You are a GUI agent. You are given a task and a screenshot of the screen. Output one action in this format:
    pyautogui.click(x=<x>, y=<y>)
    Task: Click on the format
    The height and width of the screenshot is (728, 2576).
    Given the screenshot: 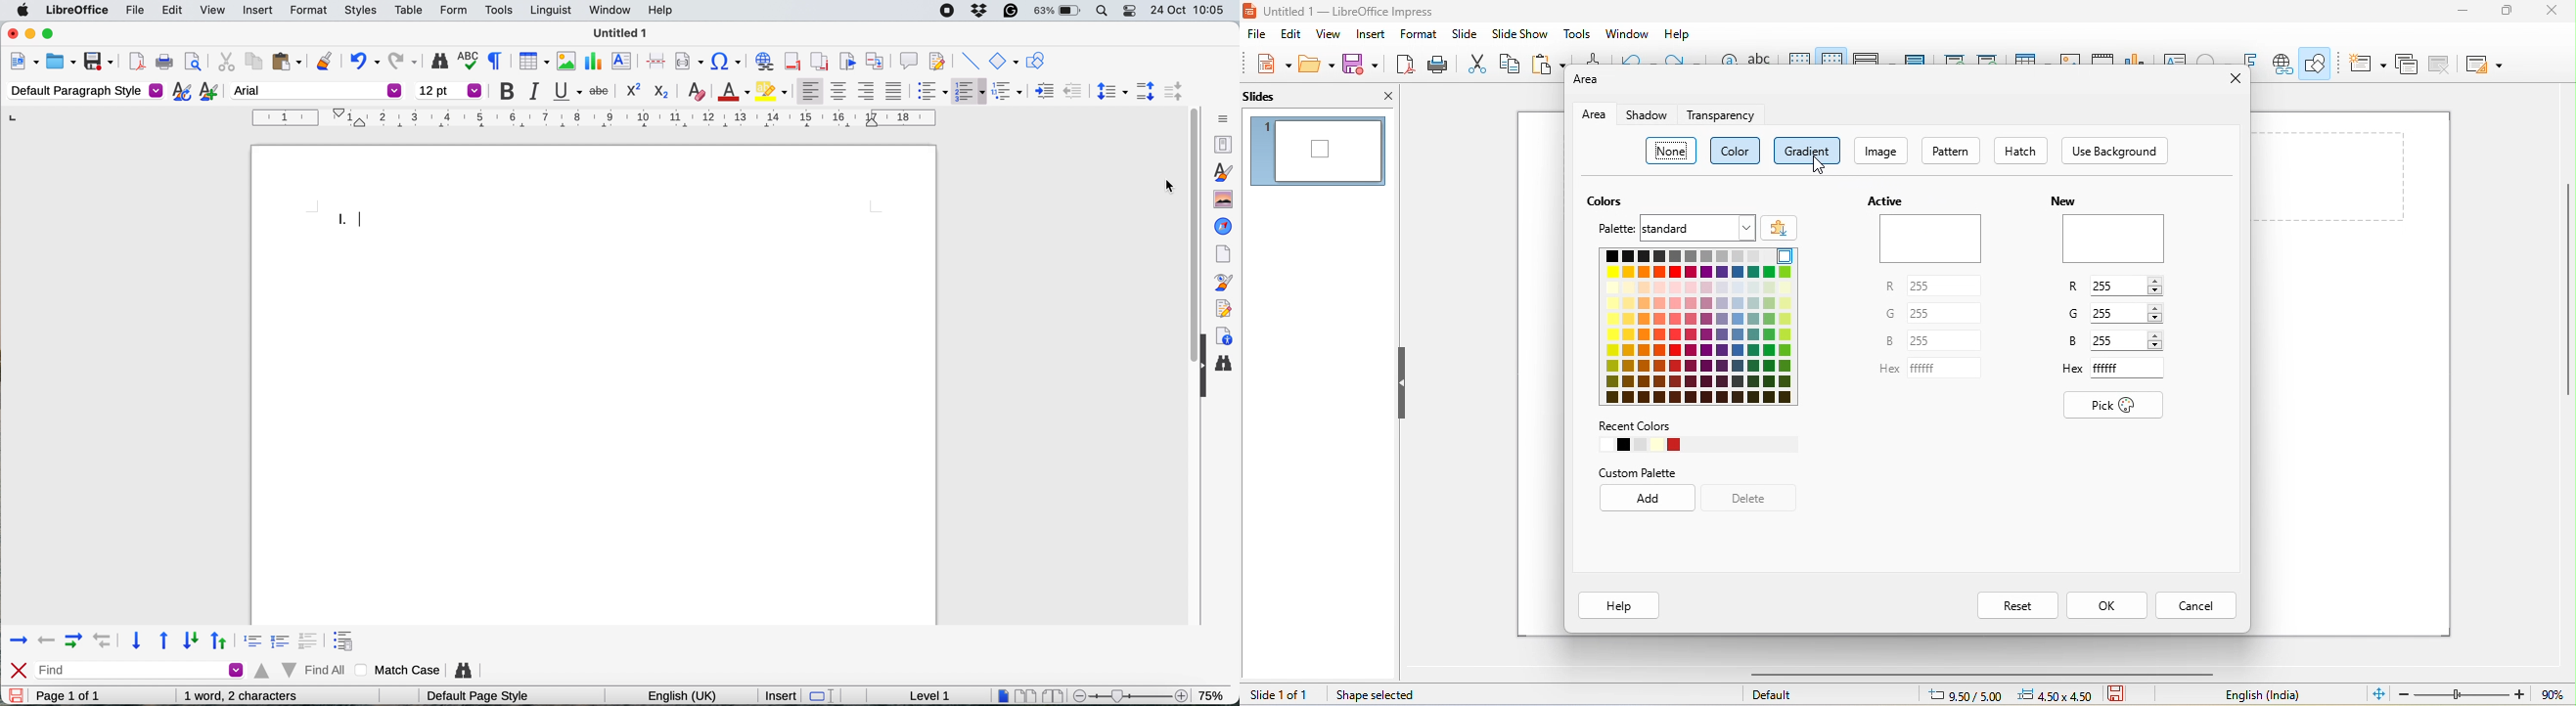 What is the action you would take?
    pyautogui.click(x=1416, y=34)
    